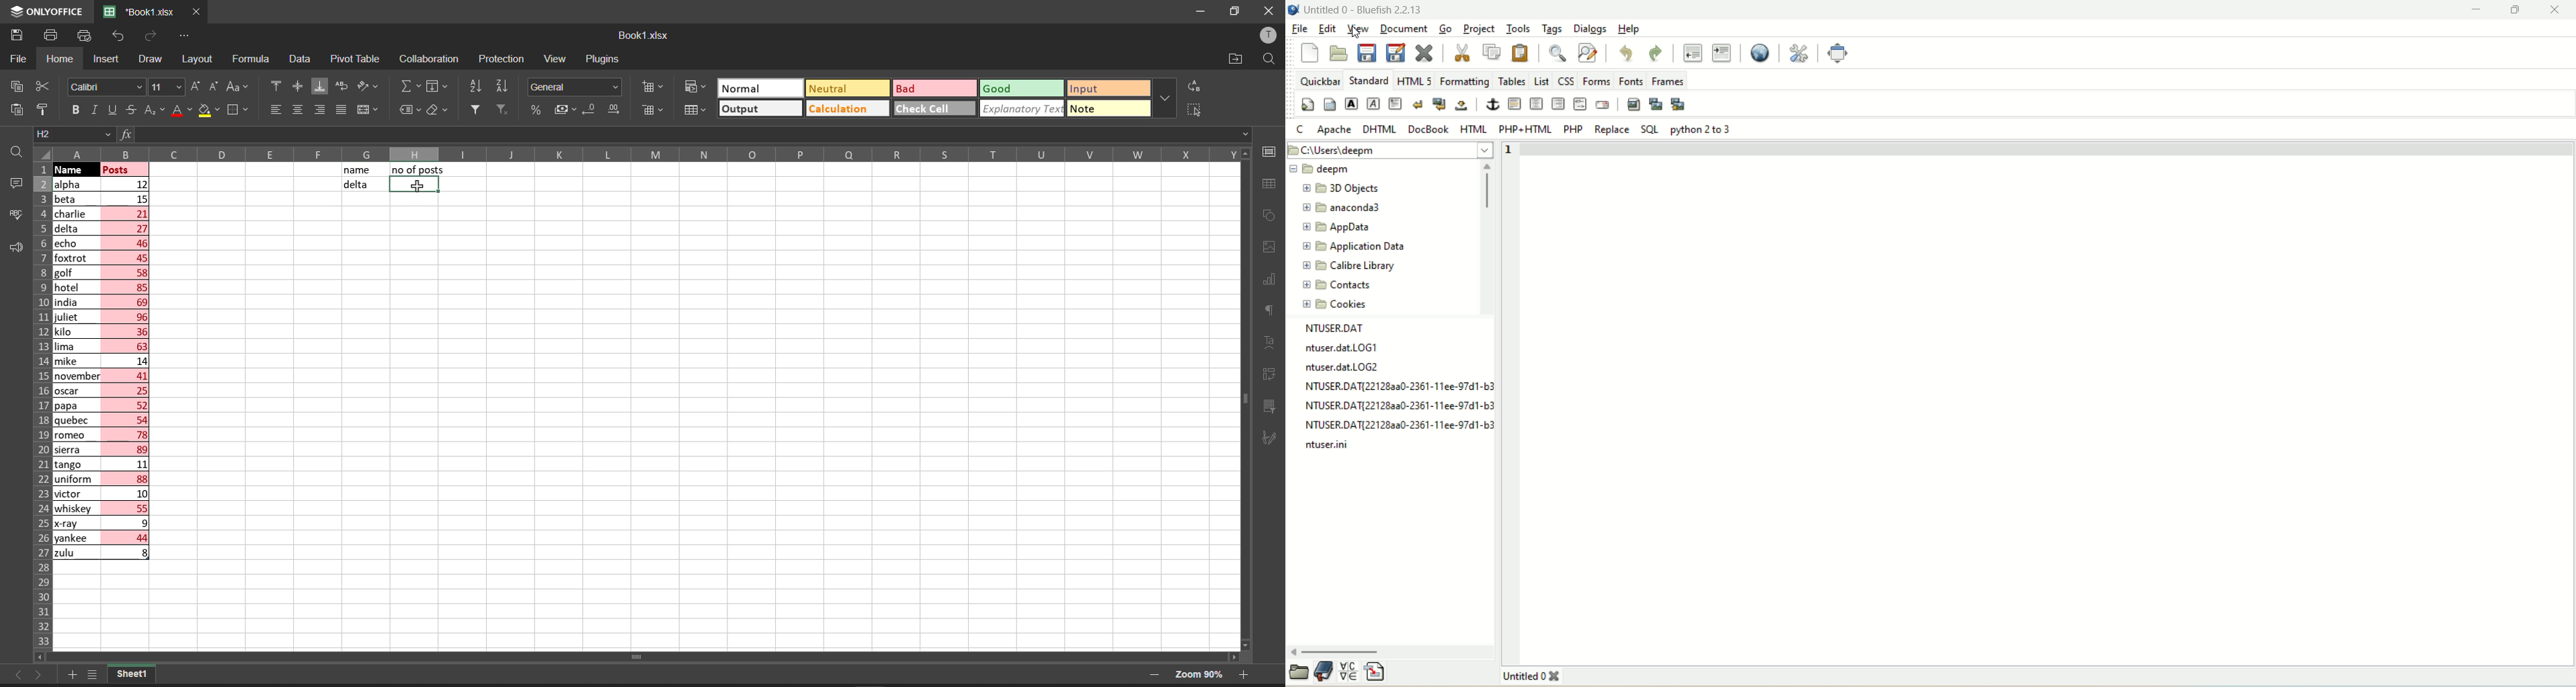 The height and width of the screenshot is (700, 2576). Describe the element at coordinates (1336, 130) in the screenshot. I see `apache` at that location.